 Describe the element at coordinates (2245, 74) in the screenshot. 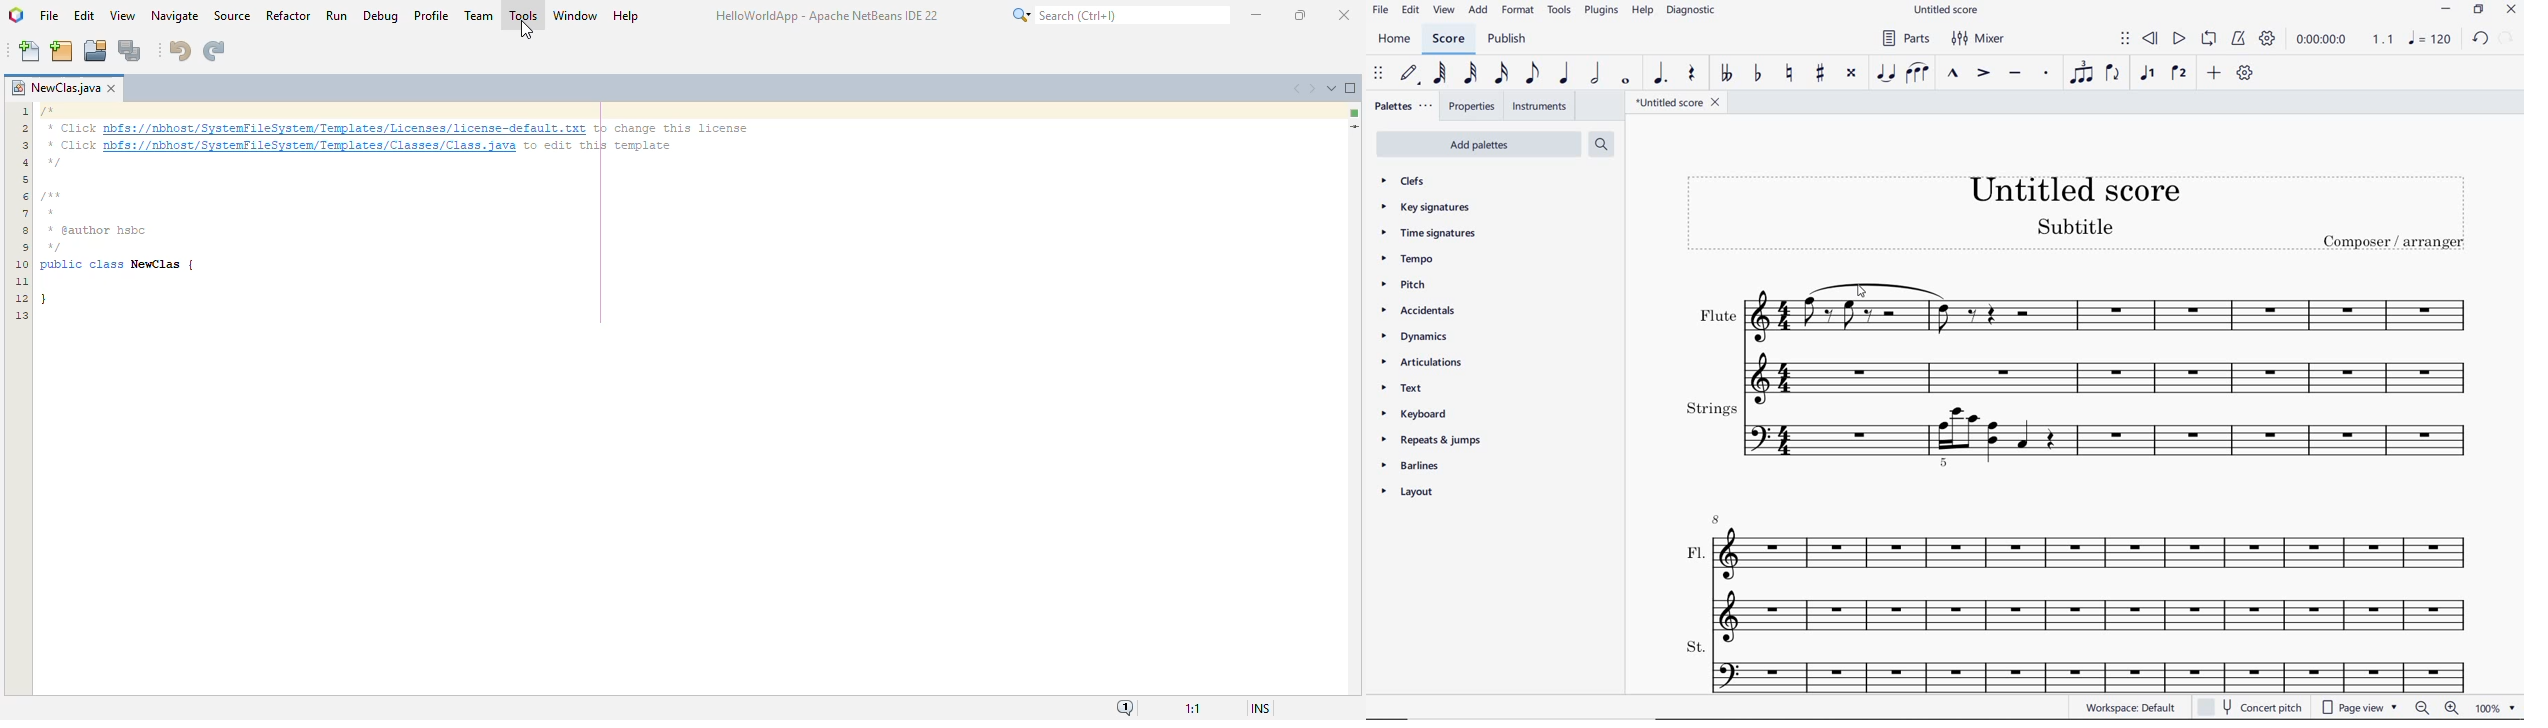

I see `CUSTOMIZE TOOLBAR` at that location.